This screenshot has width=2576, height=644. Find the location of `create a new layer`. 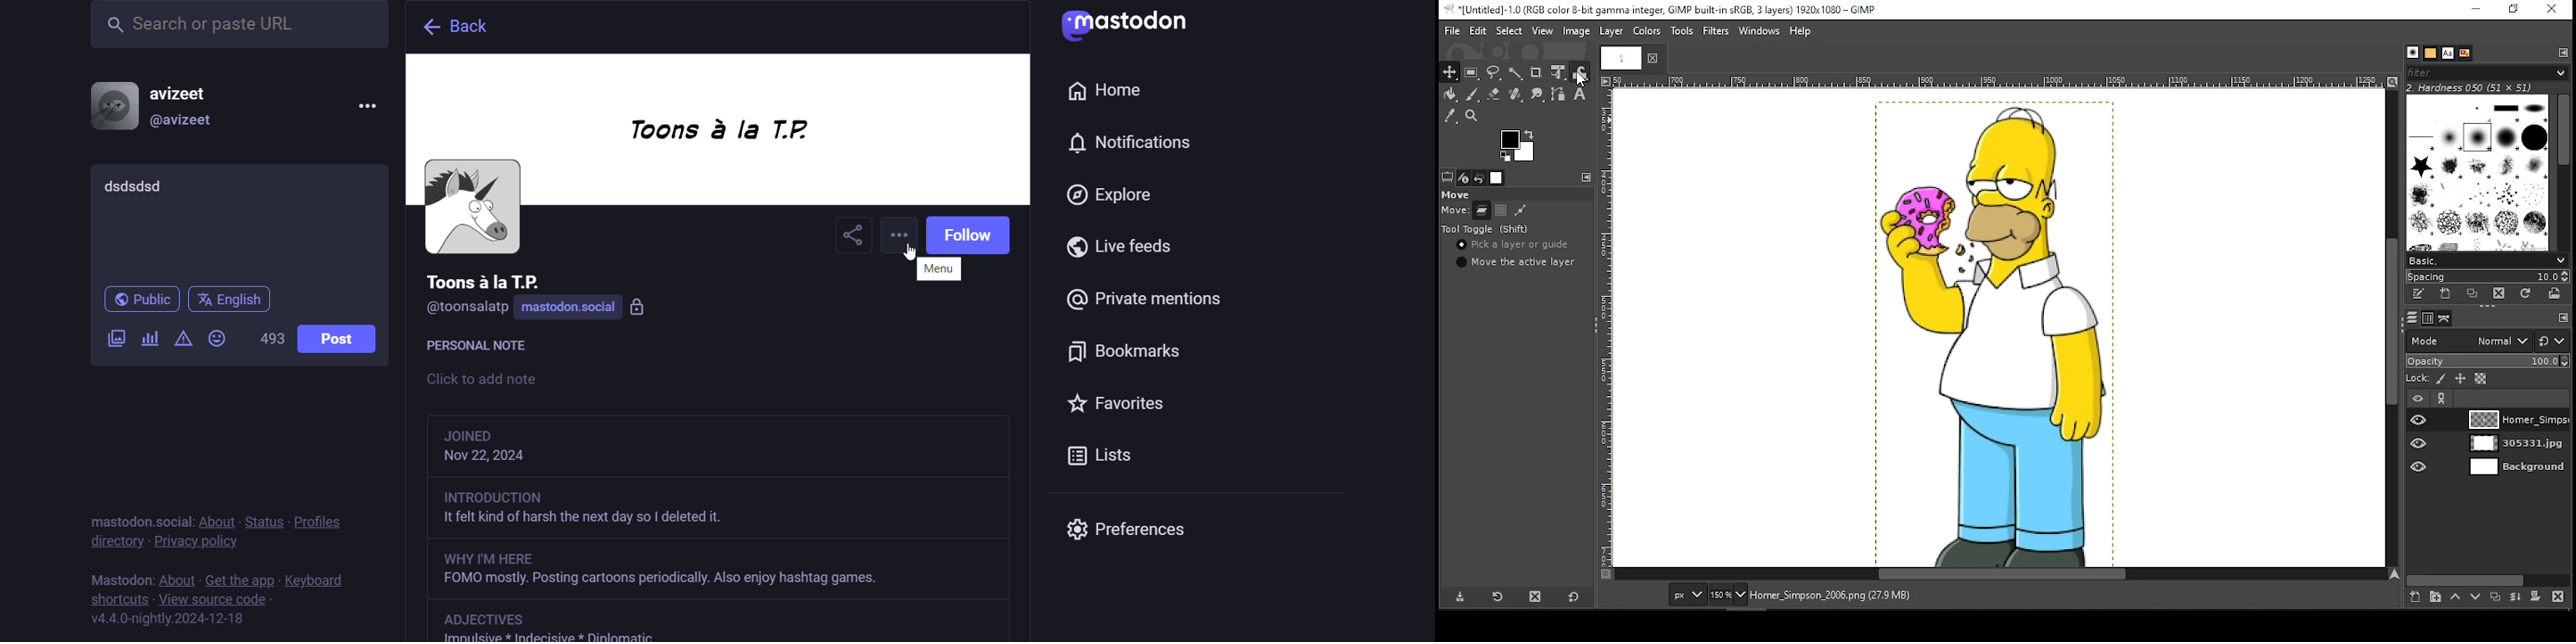

create a new layer is located at coordinates (2416, 598).